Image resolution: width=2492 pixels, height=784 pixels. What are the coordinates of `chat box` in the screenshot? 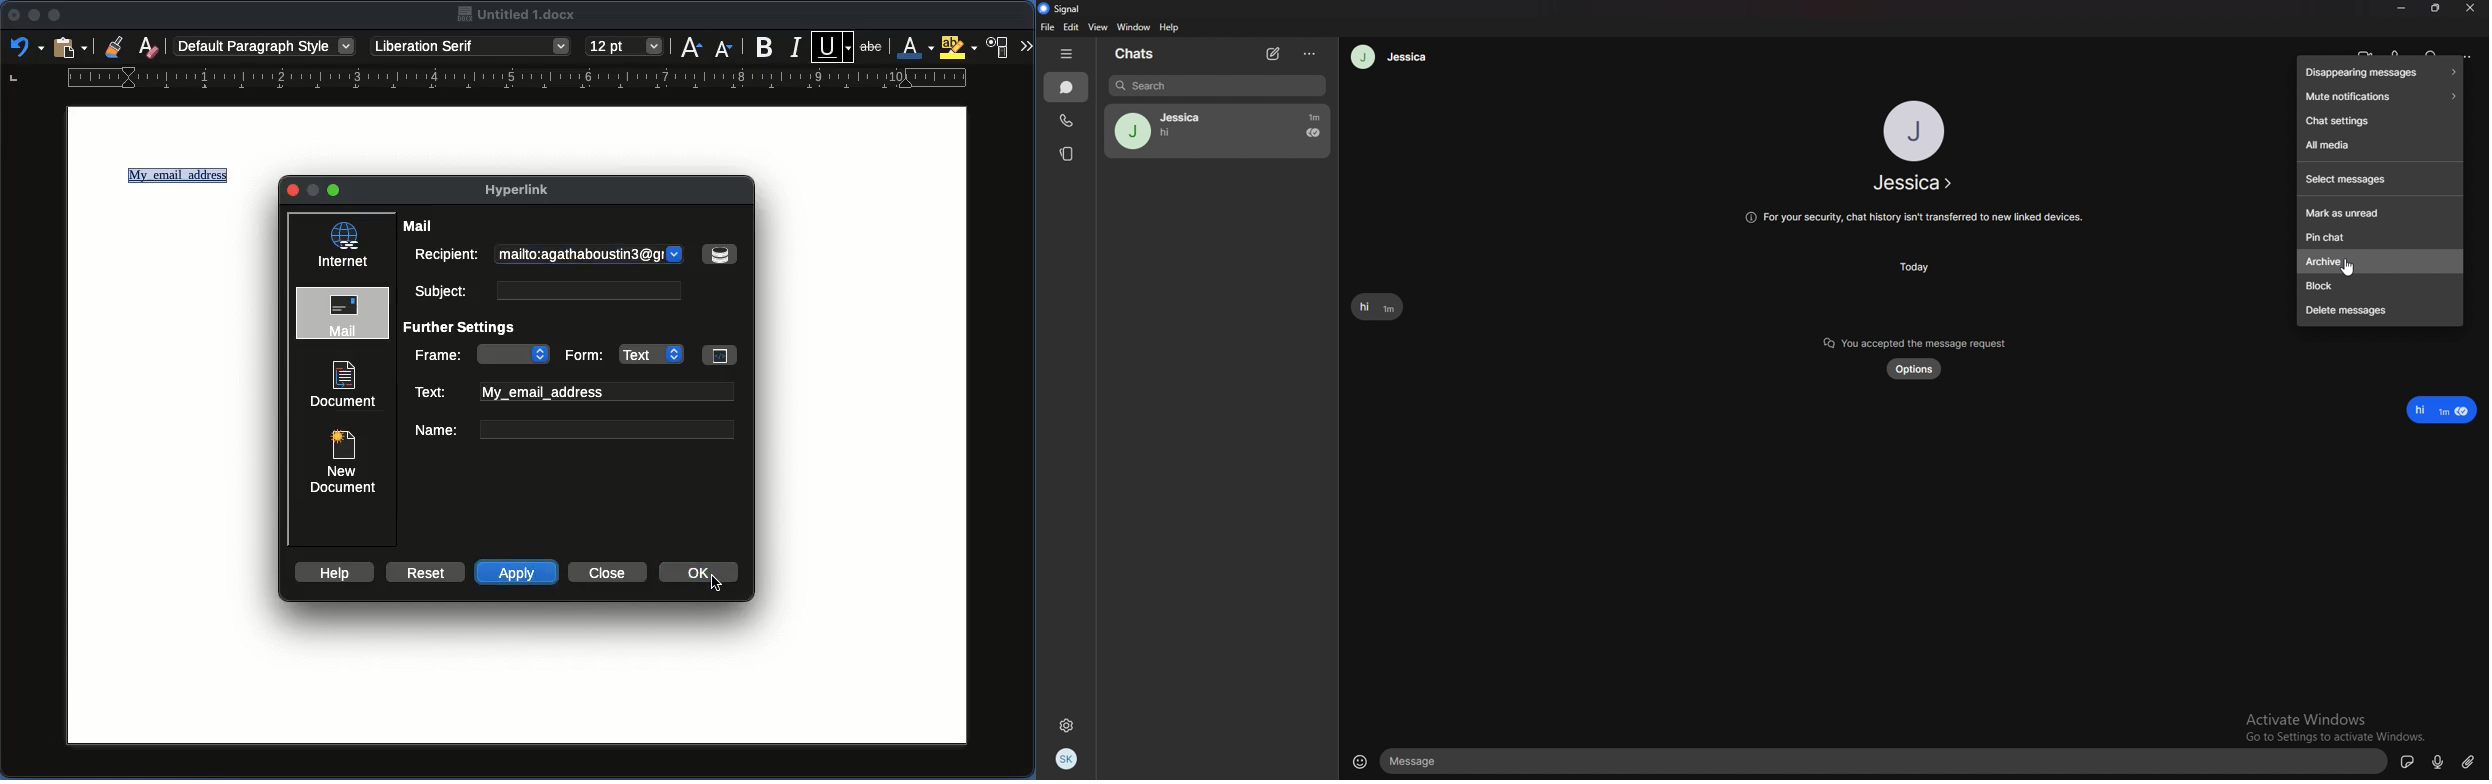 It's located at (1886, 760).